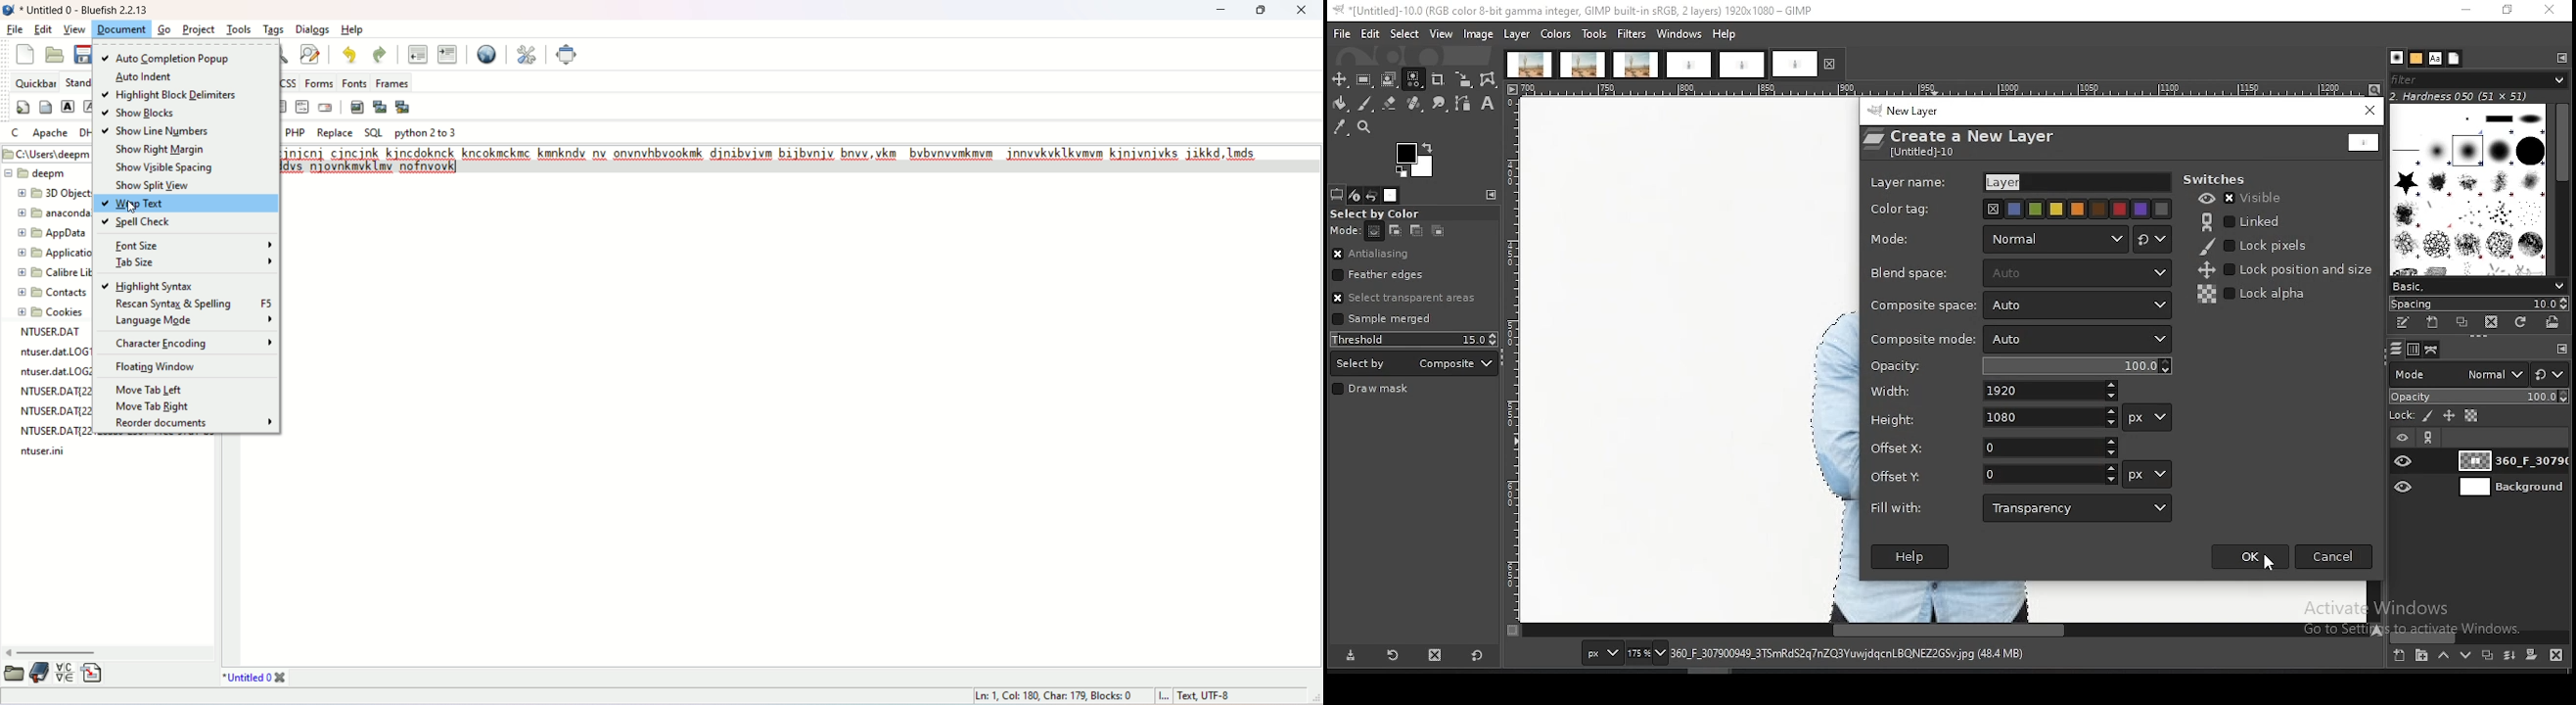 This screenshot has height=728, width=2576. I want to click on SQL, so click(373, 133).